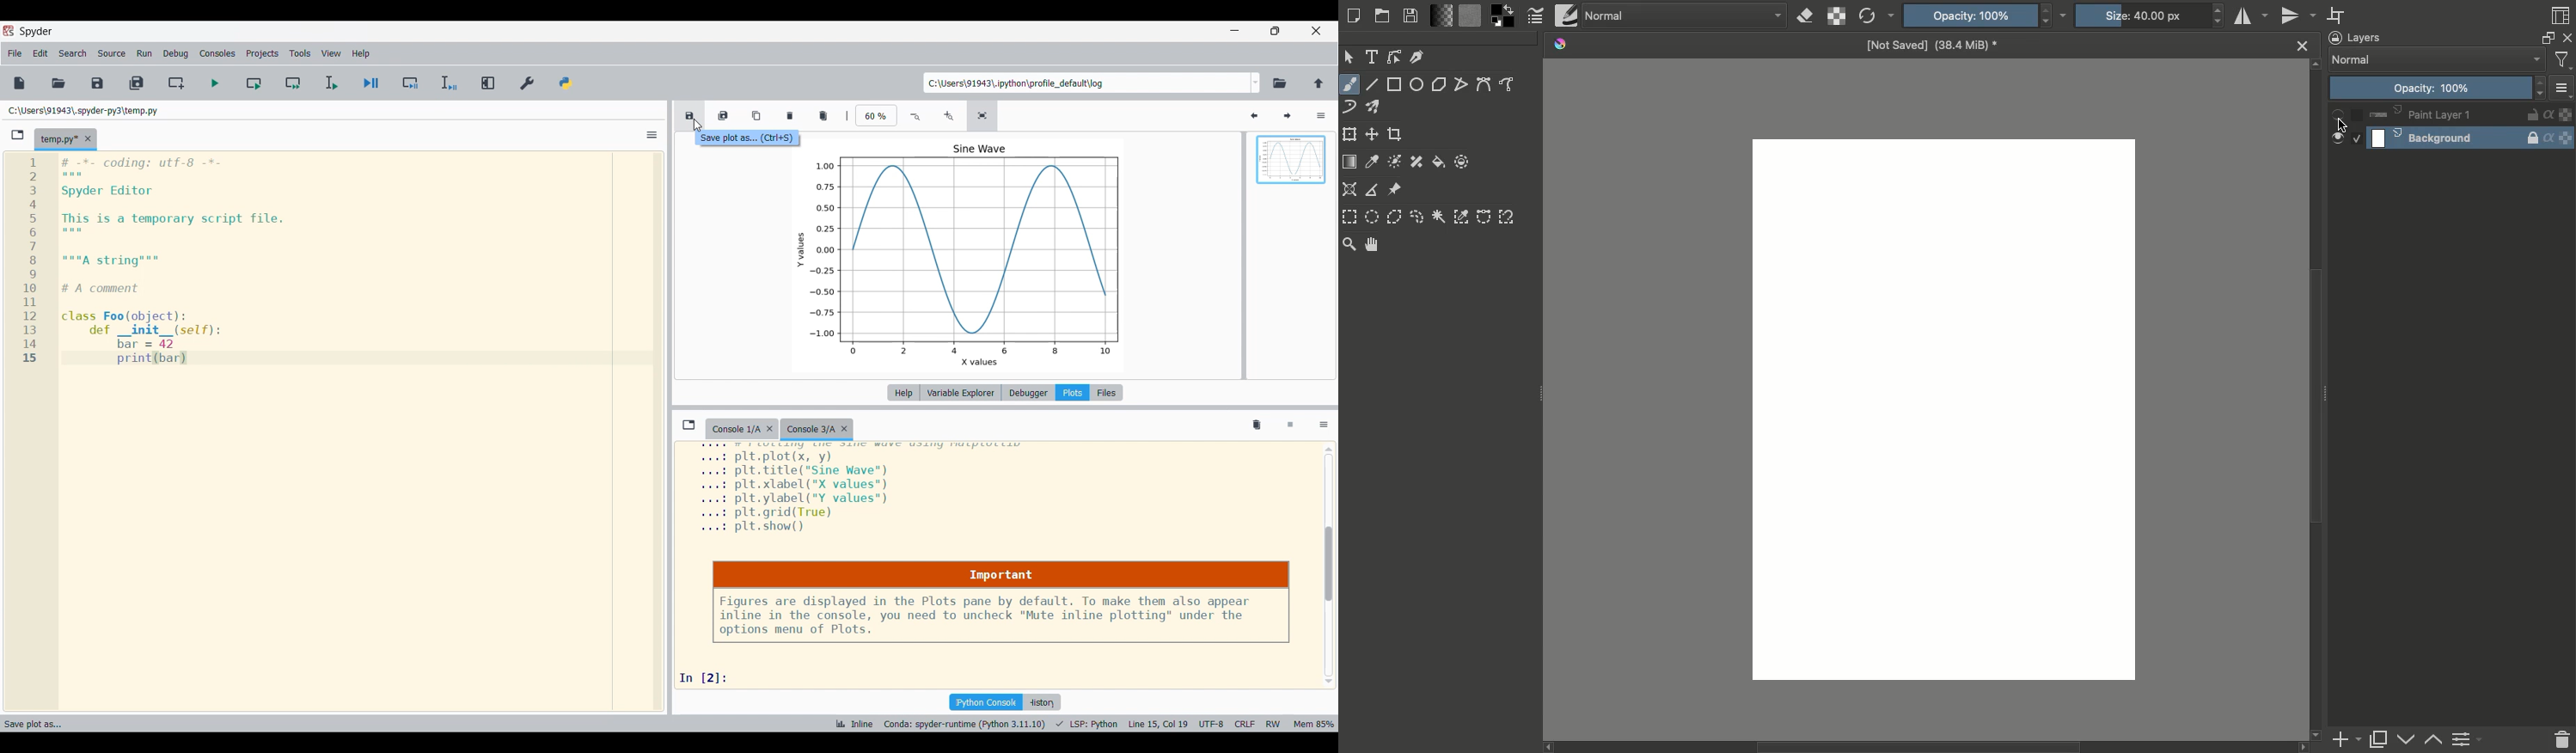 The height and width of the screenshot is (756, 2576). I want to click on Magnetic curve selection tool, so click(1508, 215).